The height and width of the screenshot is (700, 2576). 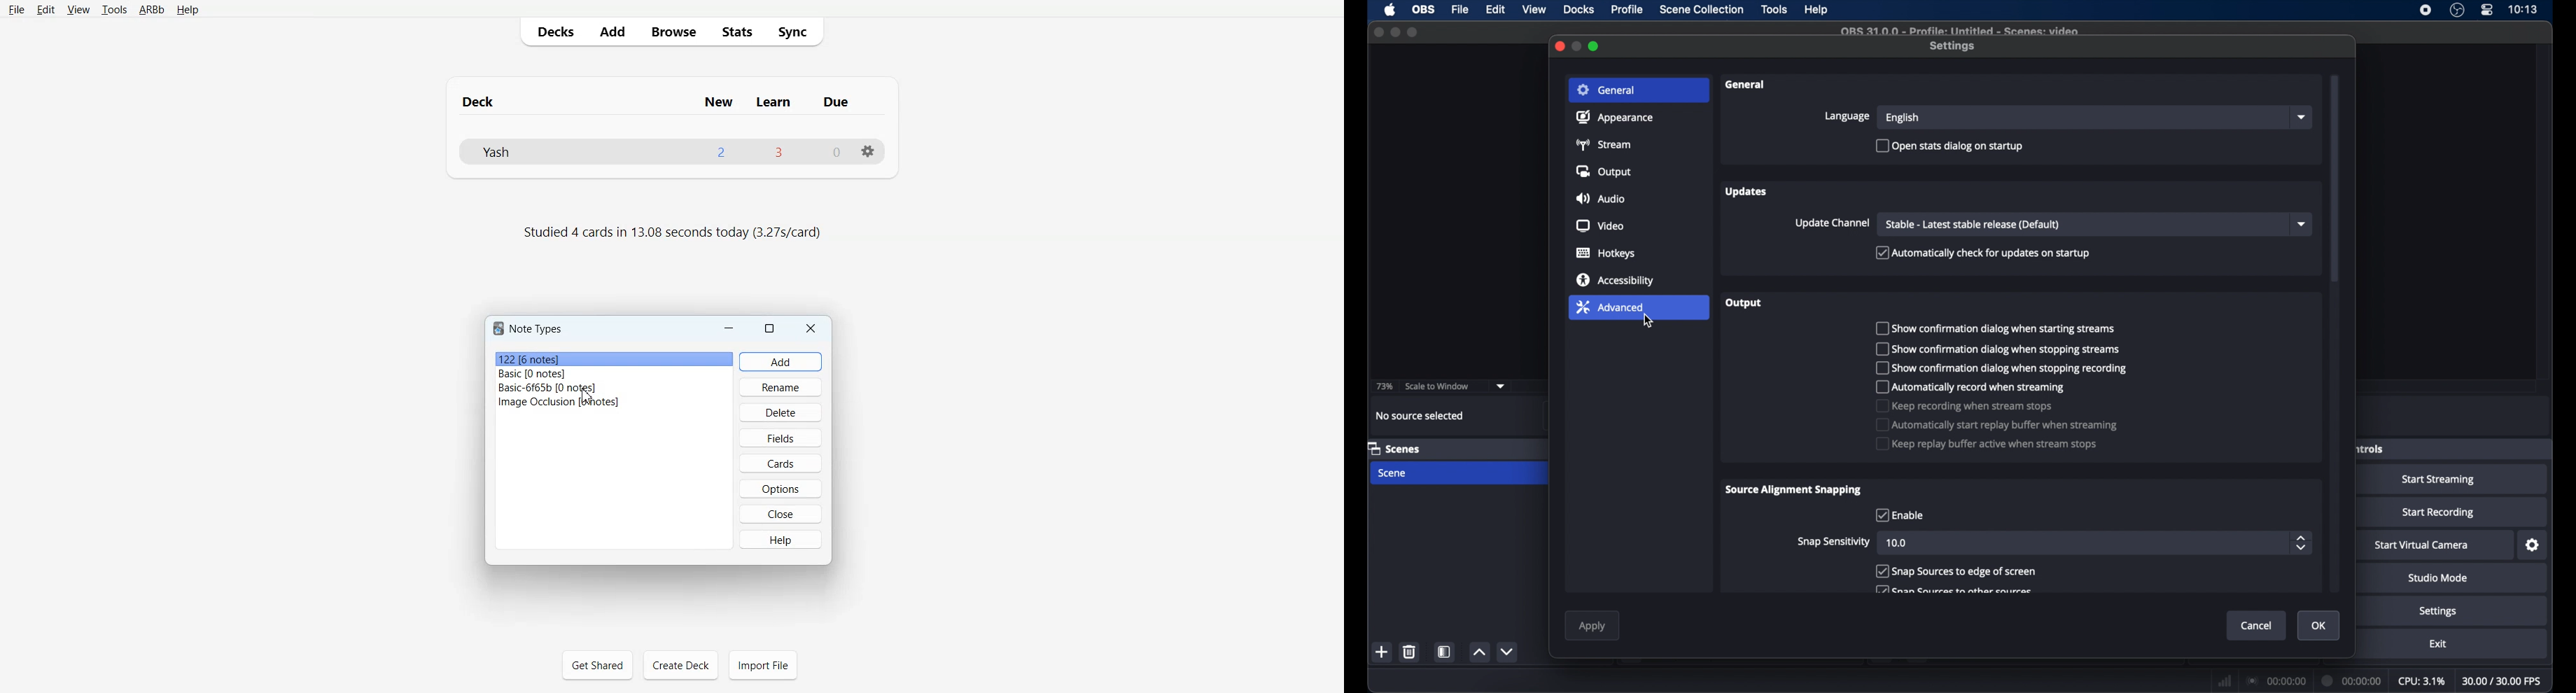 I want to click on Browse, so click(x=672, y=31).